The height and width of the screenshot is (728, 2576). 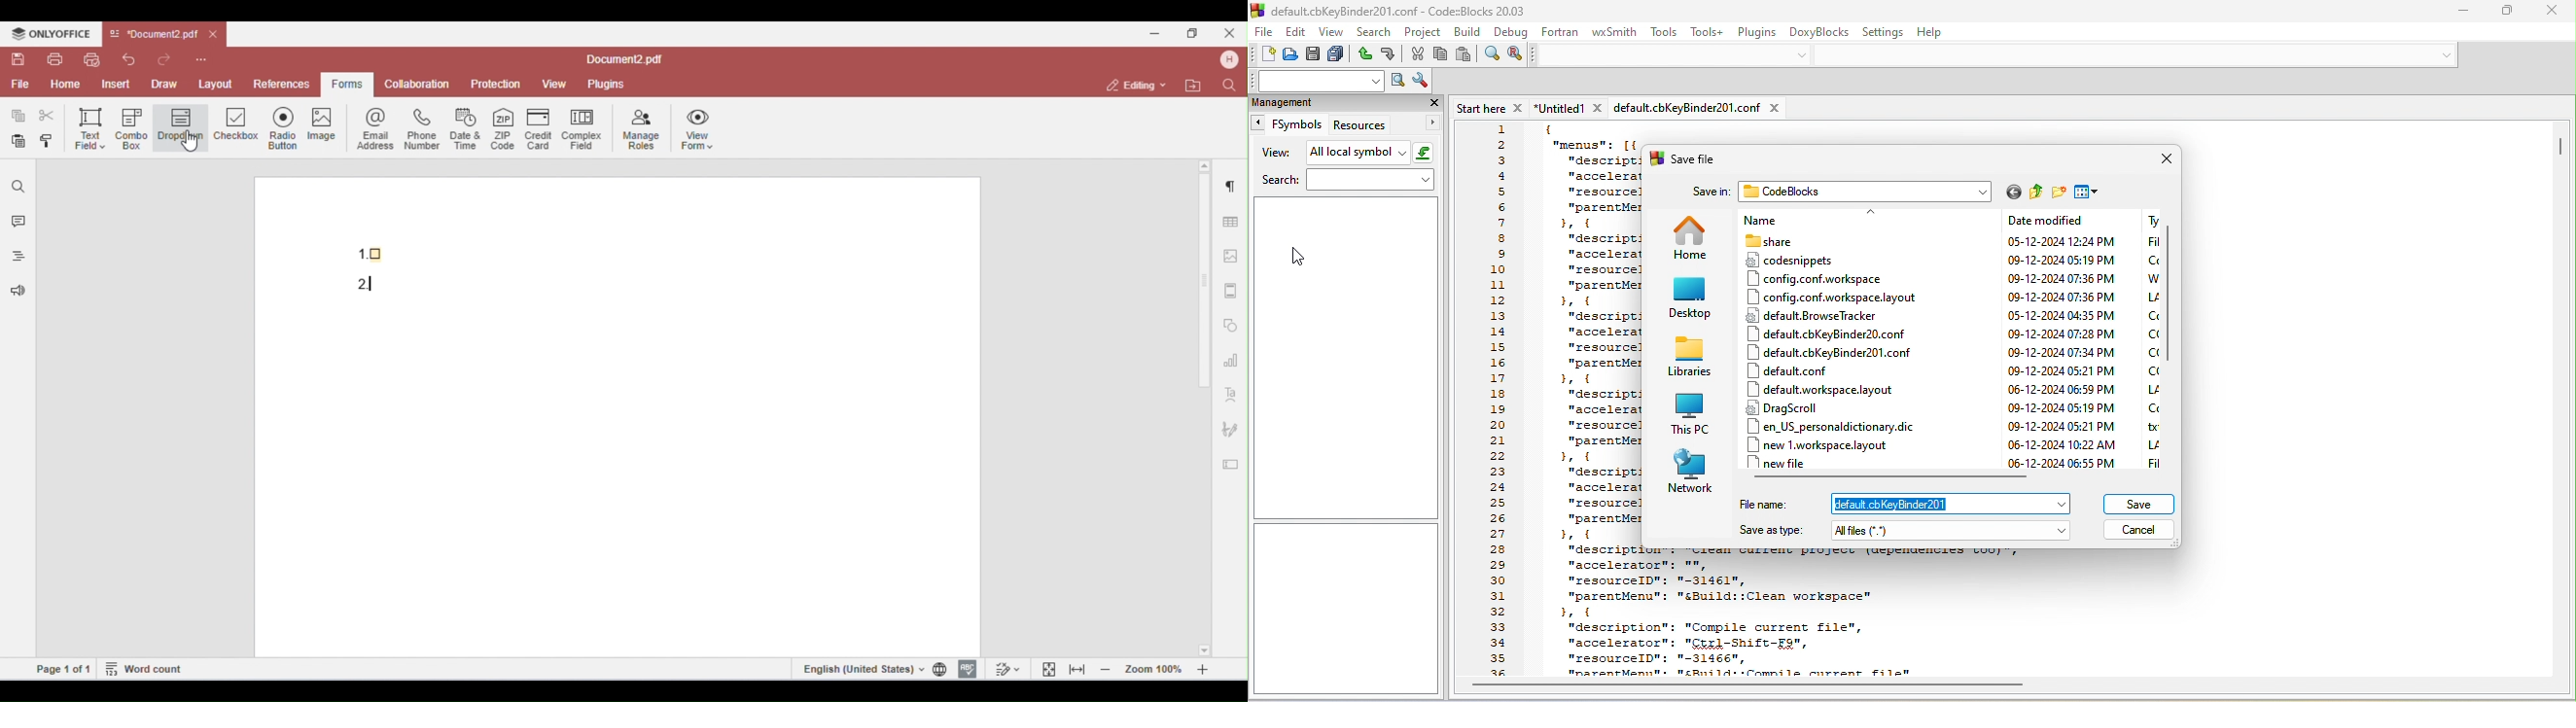 I want to click on search, so click(x=1345, y=180).